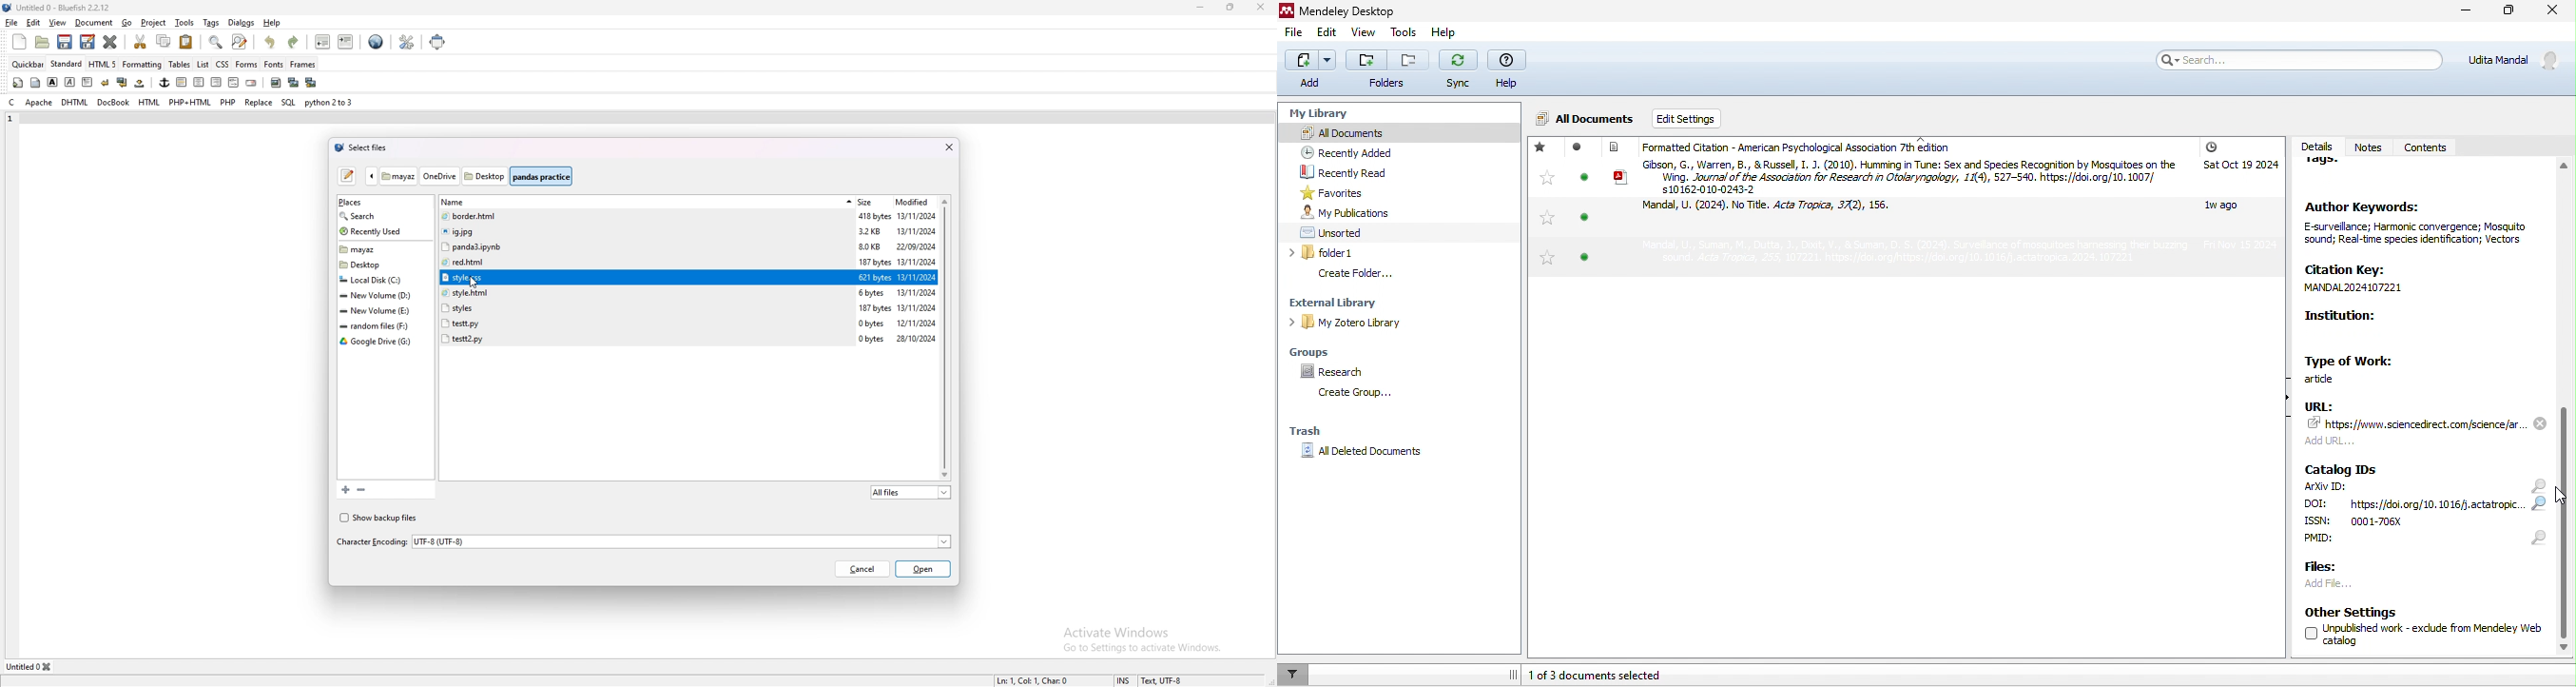  I want to click on centre, so click(199, 81).